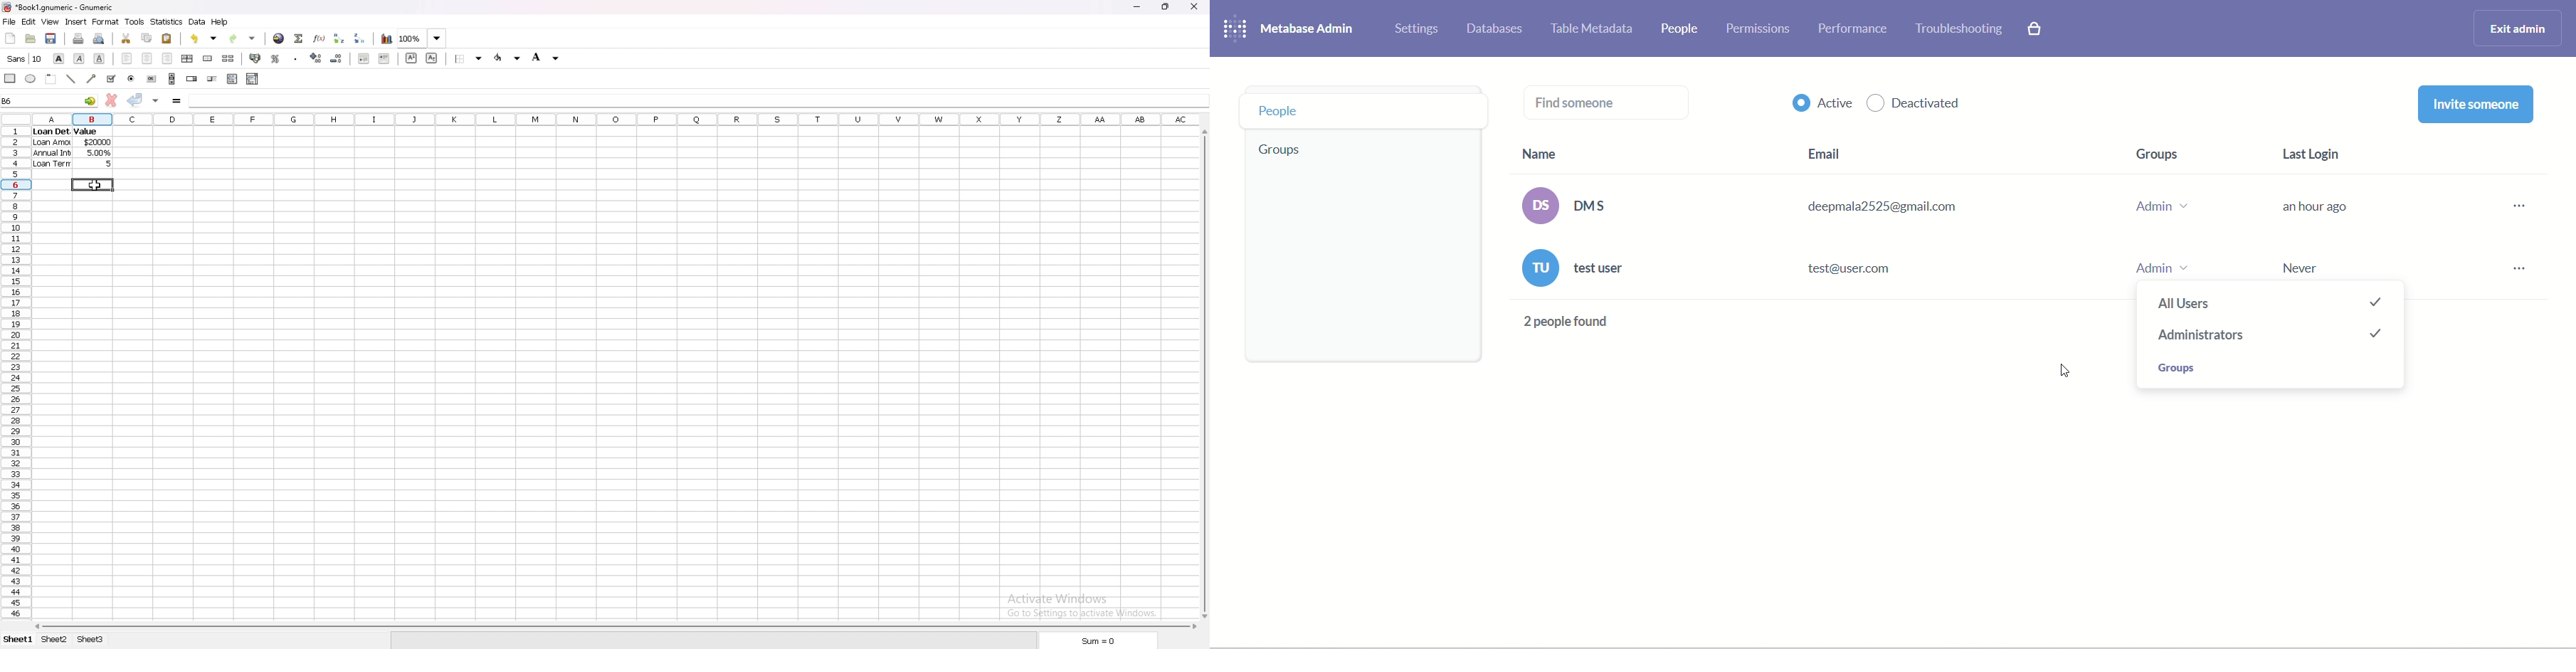 Image resolution: width=2576 pixels, height=672 pixels. I want to click on edit, so click(28, 21).